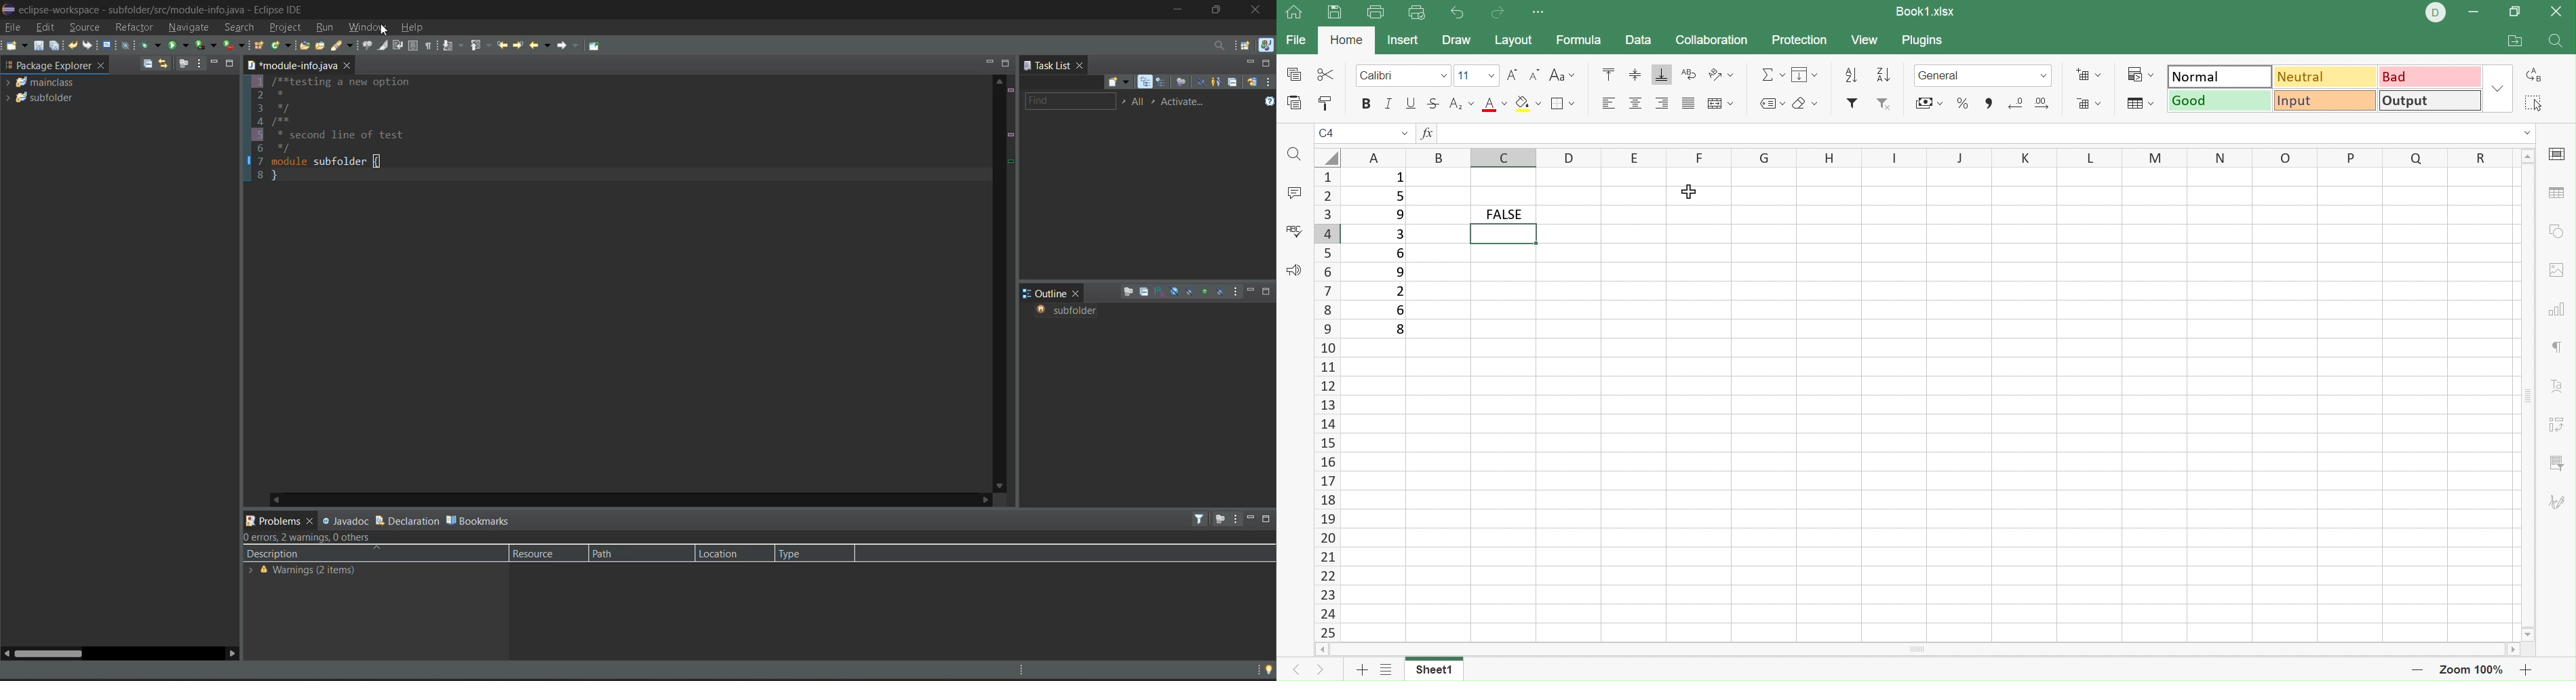 The image size is (2576, 700). What do you see at coordinates (625, 553) in the screenshot?
I see `path` at bounding box center [625, 553].